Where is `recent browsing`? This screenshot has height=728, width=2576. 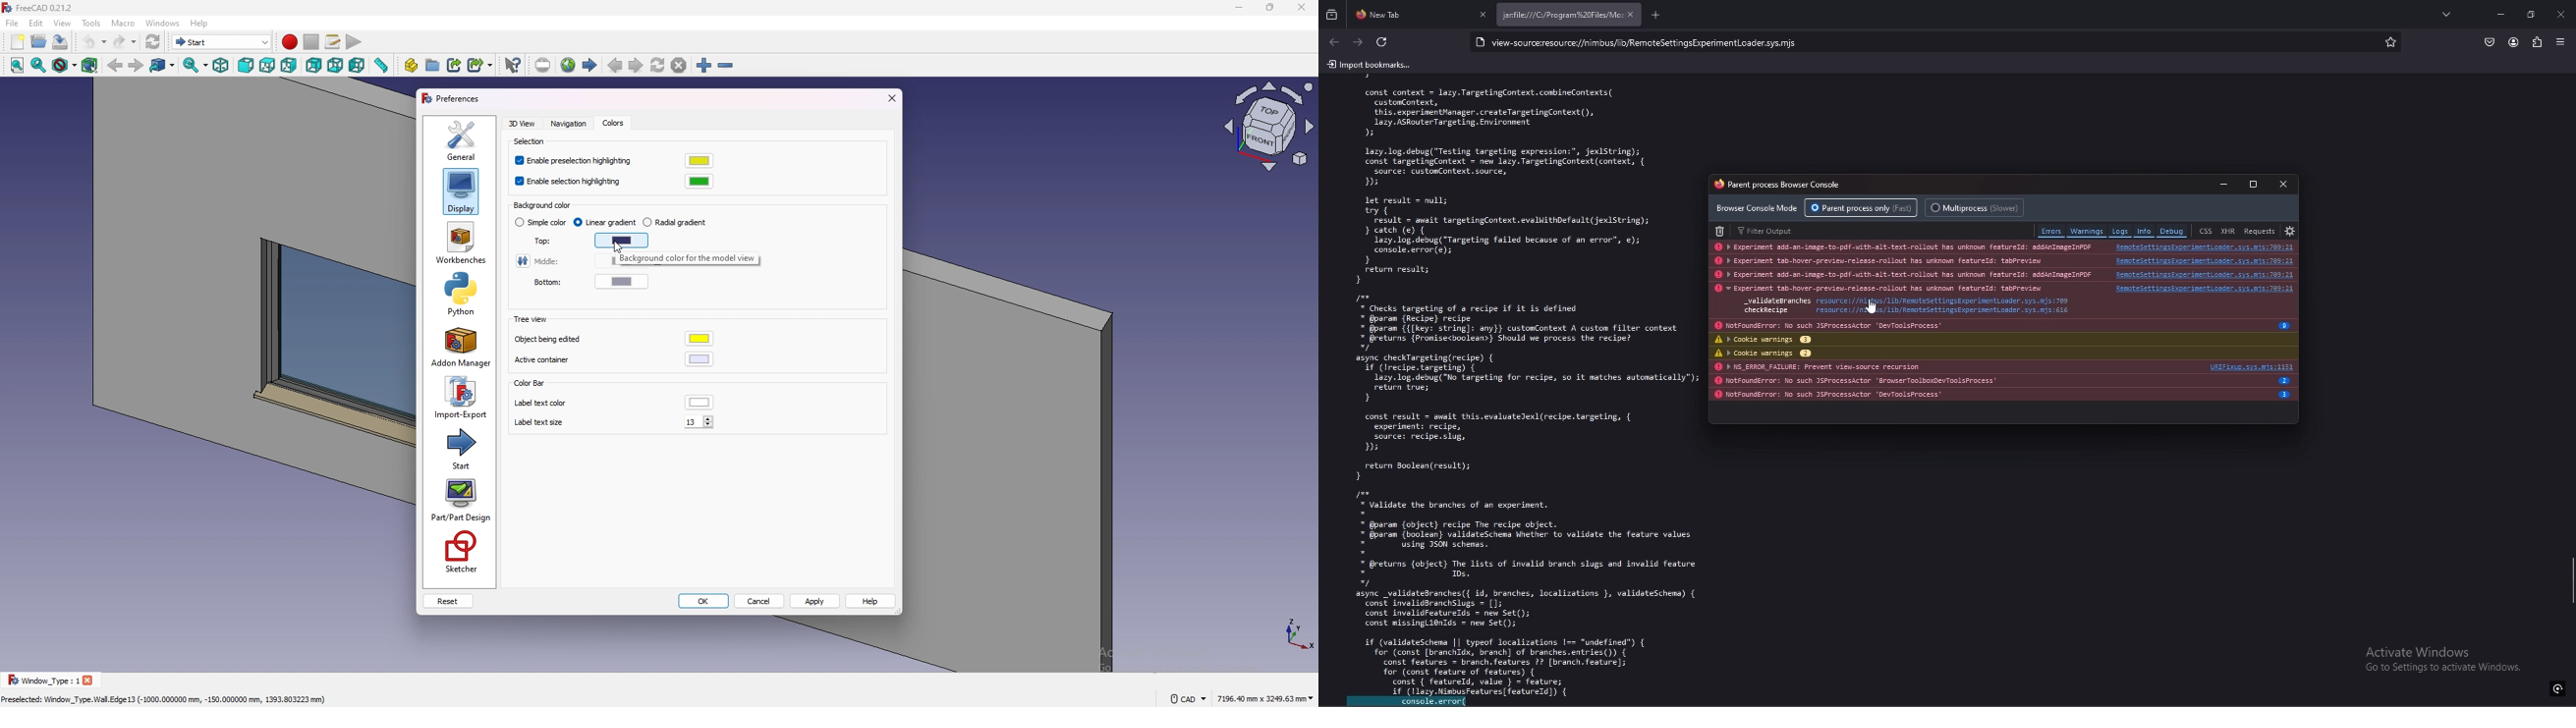 recent browsing is located at coordinates (1332, 16).